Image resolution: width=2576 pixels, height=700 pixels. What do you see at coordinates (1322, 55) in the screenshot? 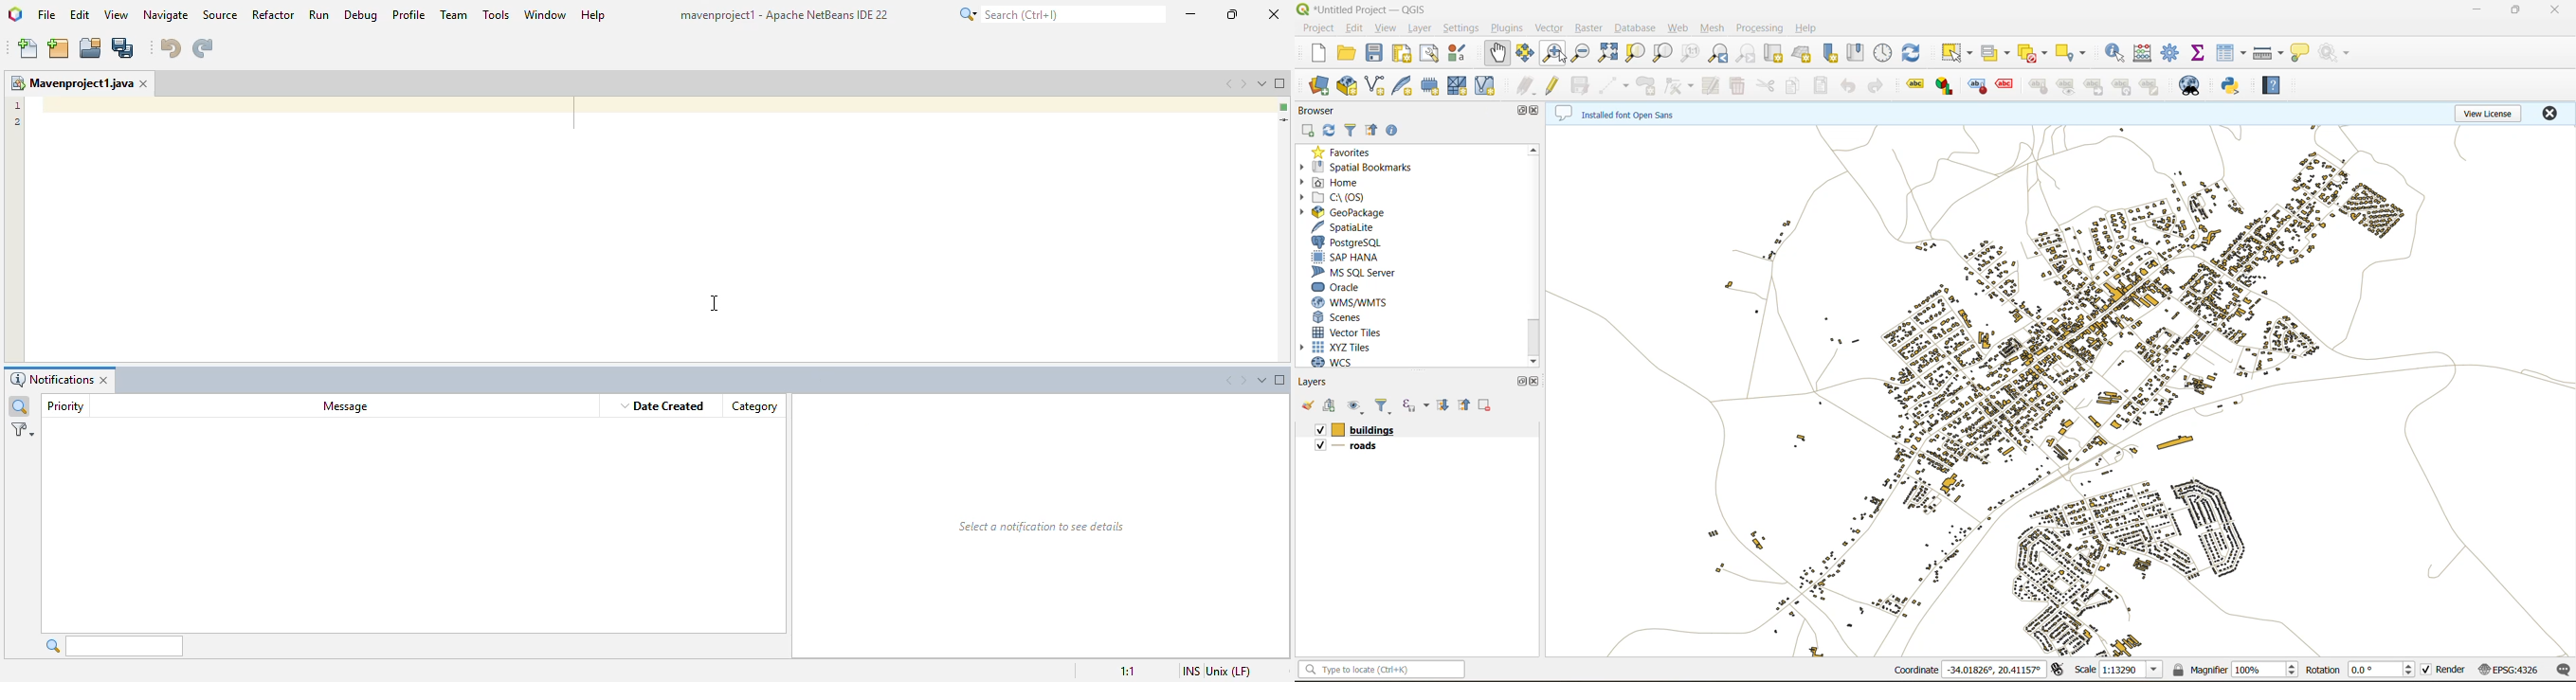
I see `new` at bounding box center [1322, 55].